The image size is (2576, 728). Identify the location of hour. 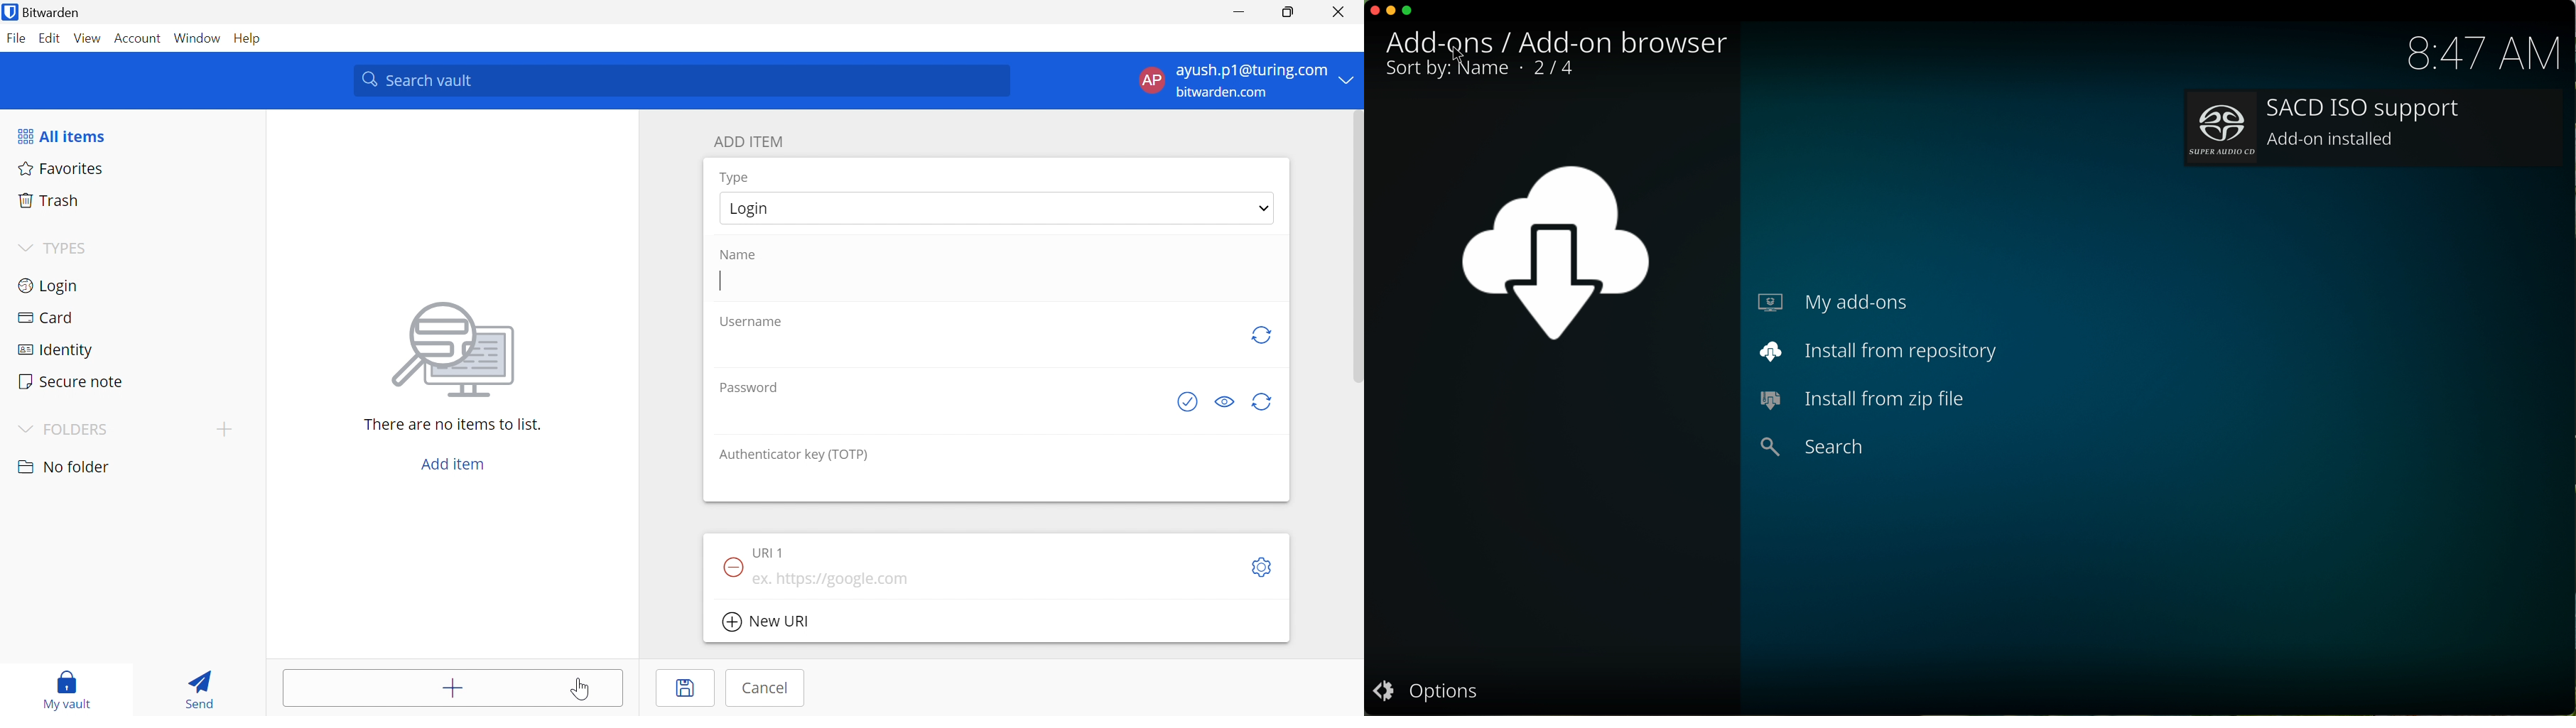
(2470, 47).